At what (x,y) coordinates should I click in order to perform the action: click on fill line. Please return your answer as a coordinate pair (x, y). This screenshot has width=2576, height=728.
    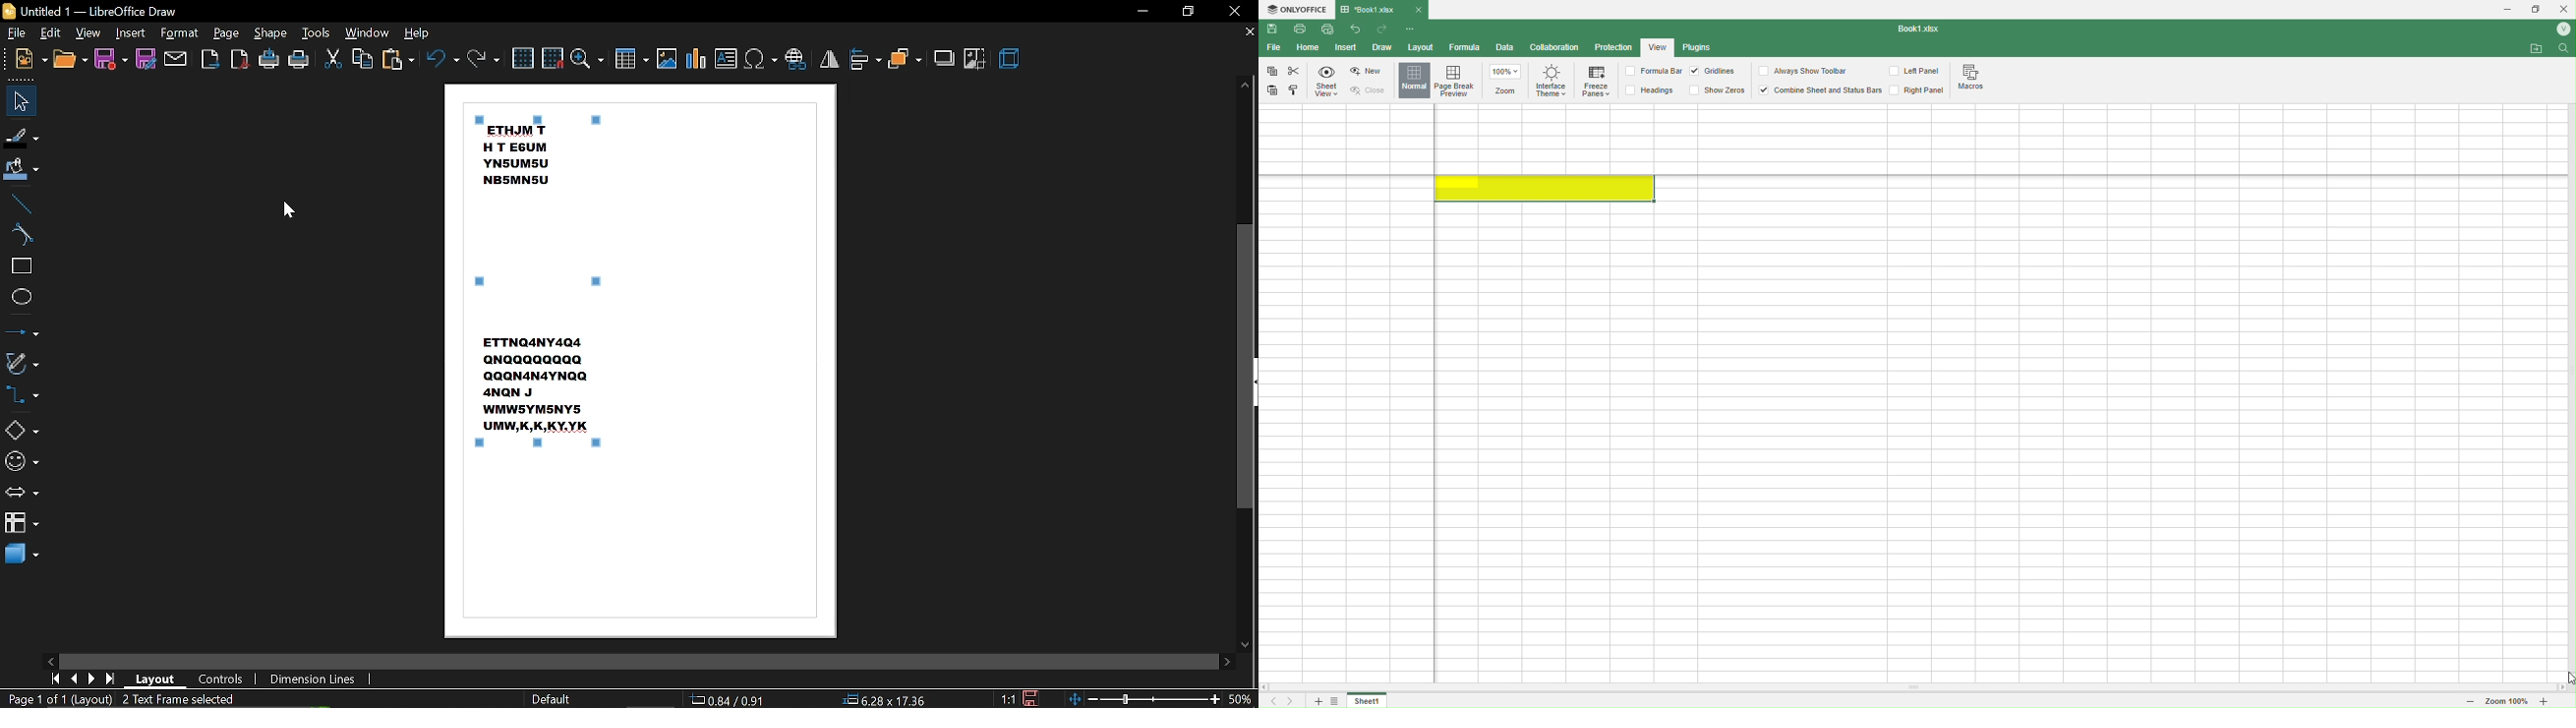
    Looking at the image, I should click on (23, 136).